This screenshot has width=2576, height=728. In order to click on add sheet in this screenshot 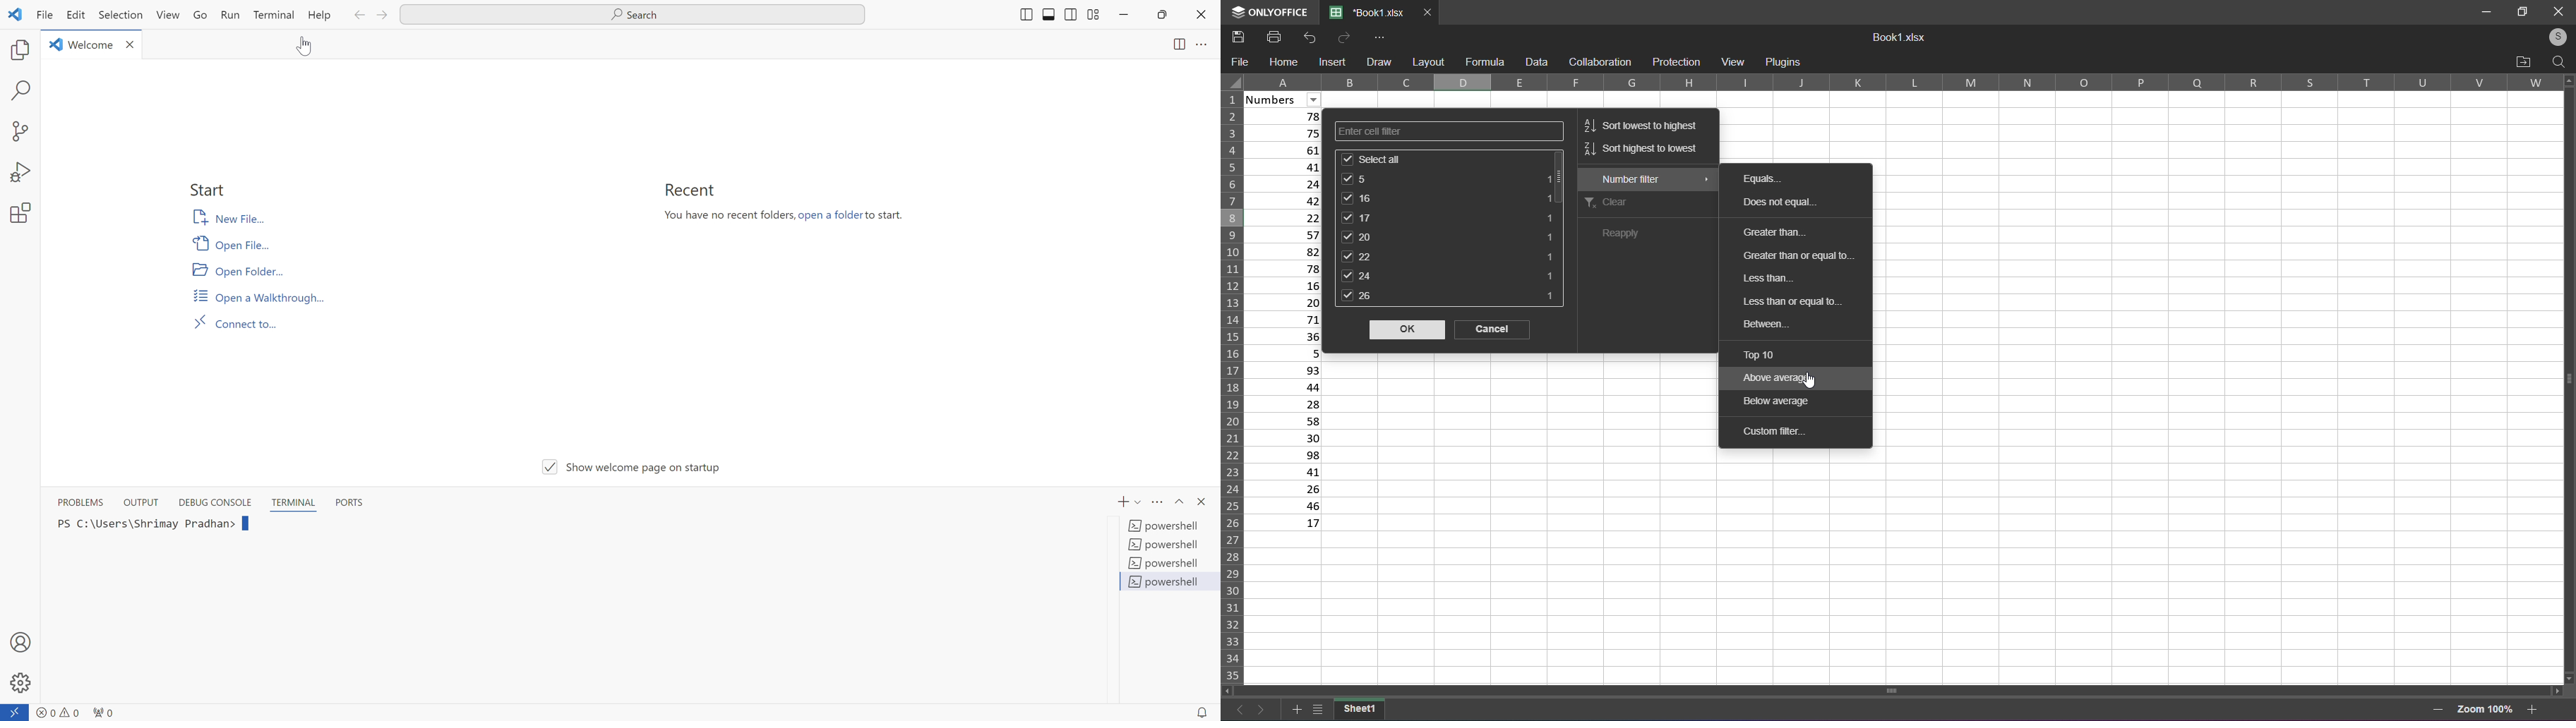, I will do `click(1294, 707)`.